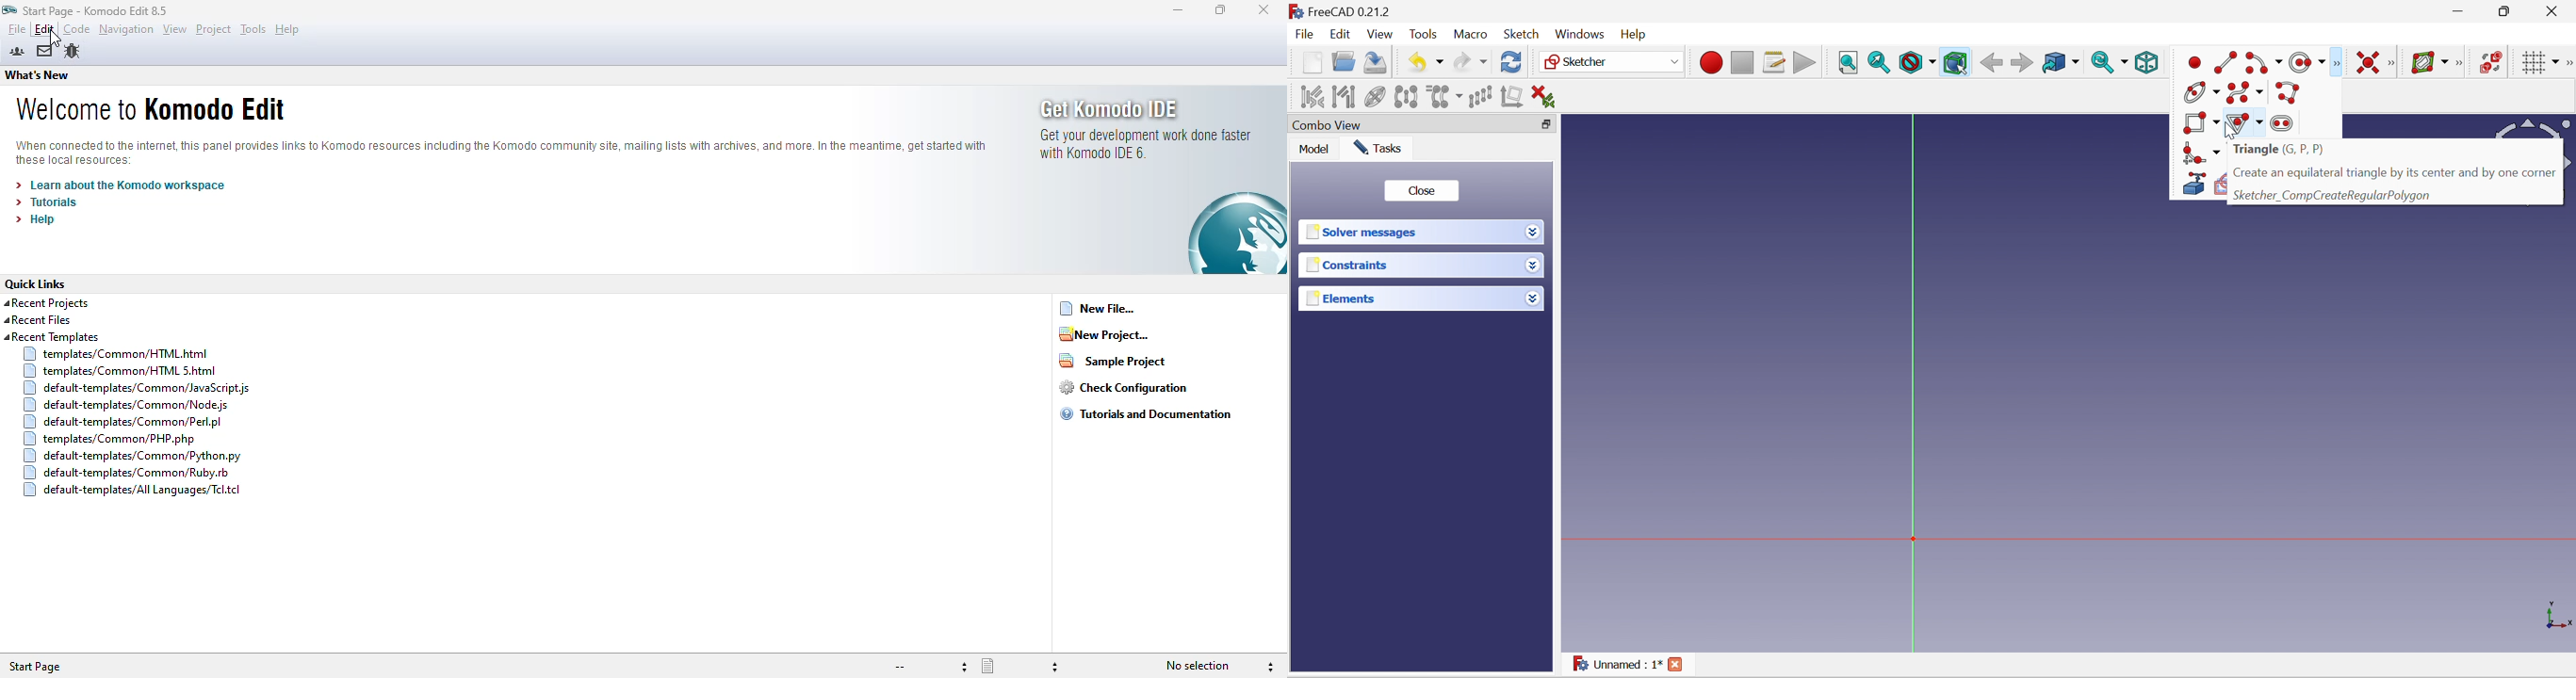 The width and height of the screenshot is (2576, 700). What do you see at coordinates (1409, 265) in the screenshot?
I see `Constraints` at bounding box center [1409, 265].